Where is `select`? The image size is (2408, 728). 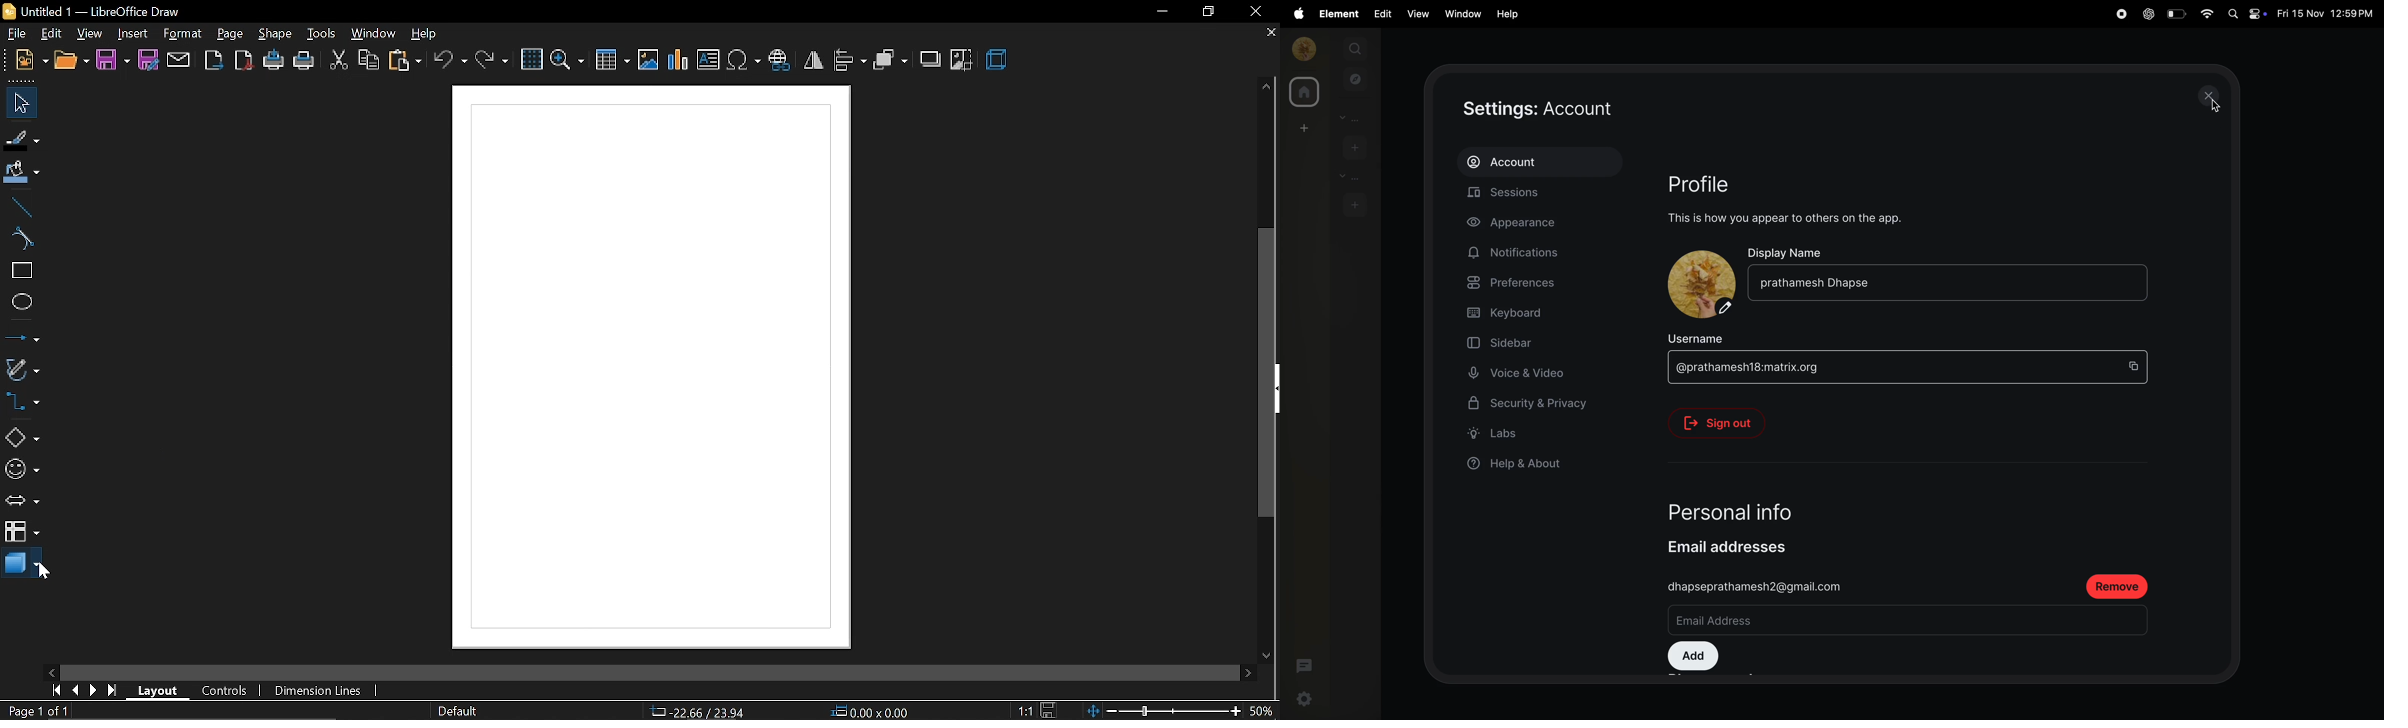
select is located at coordinates (18, 102).